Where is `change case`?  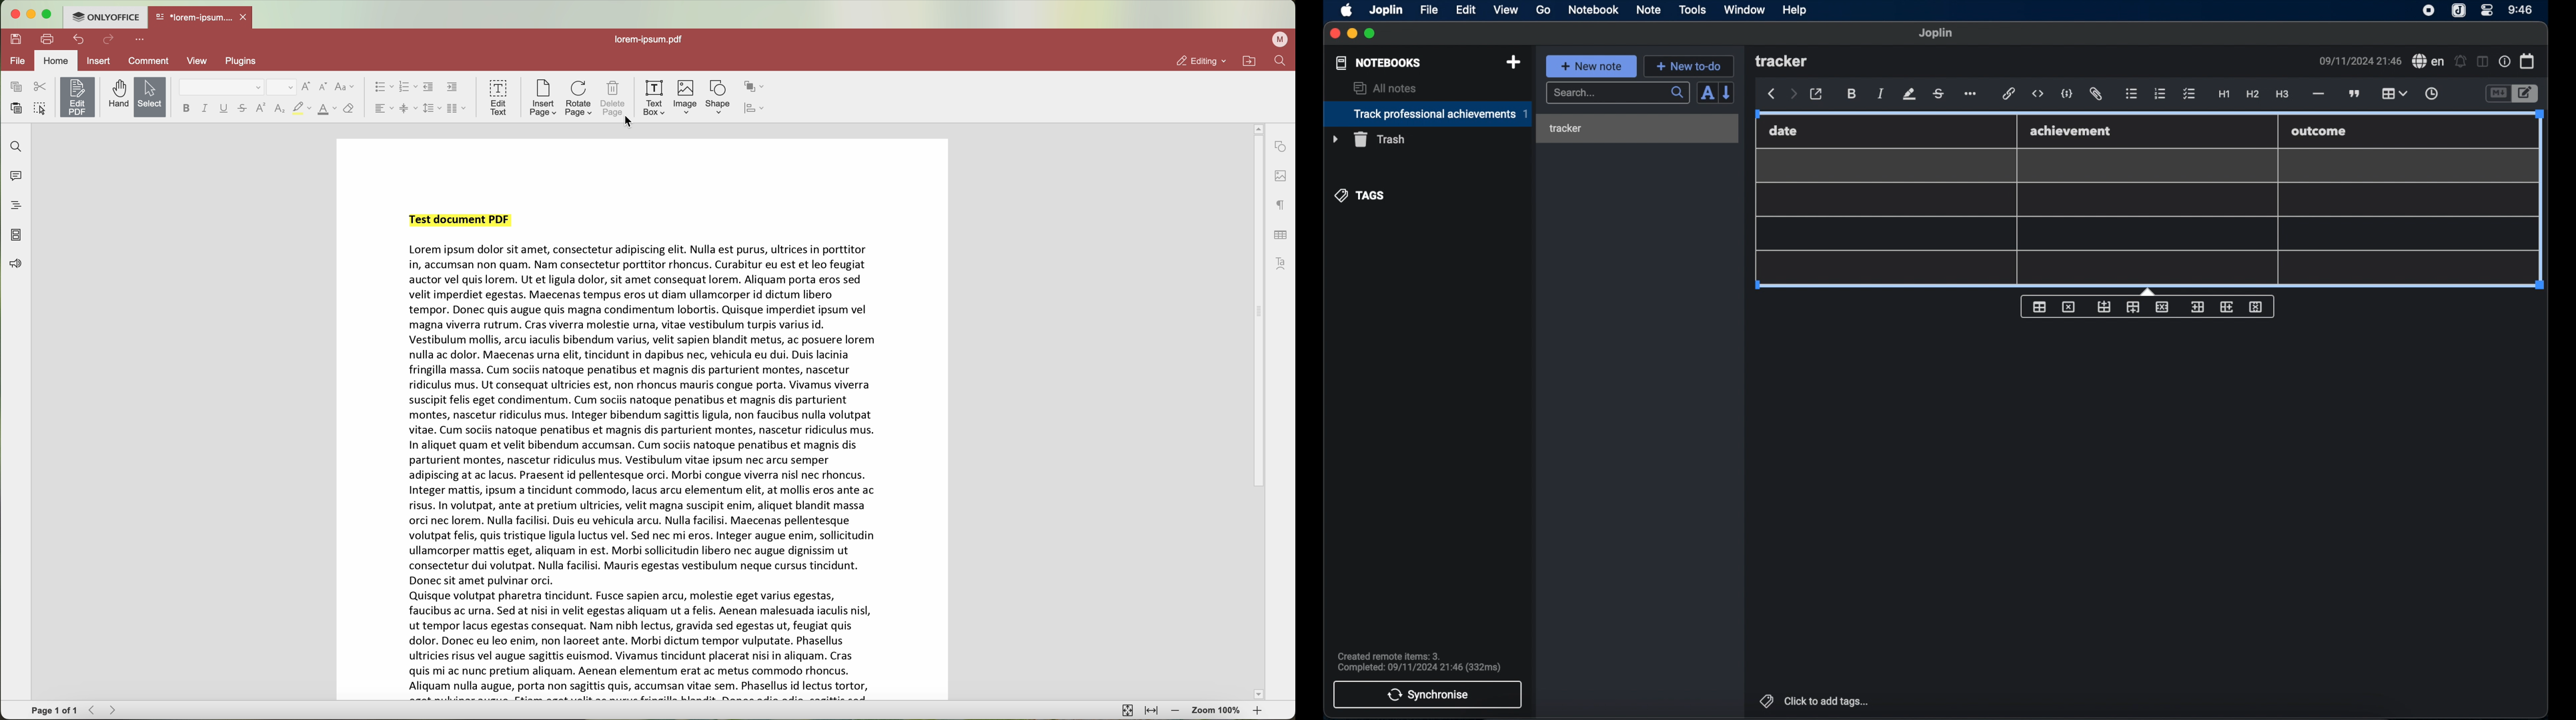 change case is located at coordinates (346, 88).